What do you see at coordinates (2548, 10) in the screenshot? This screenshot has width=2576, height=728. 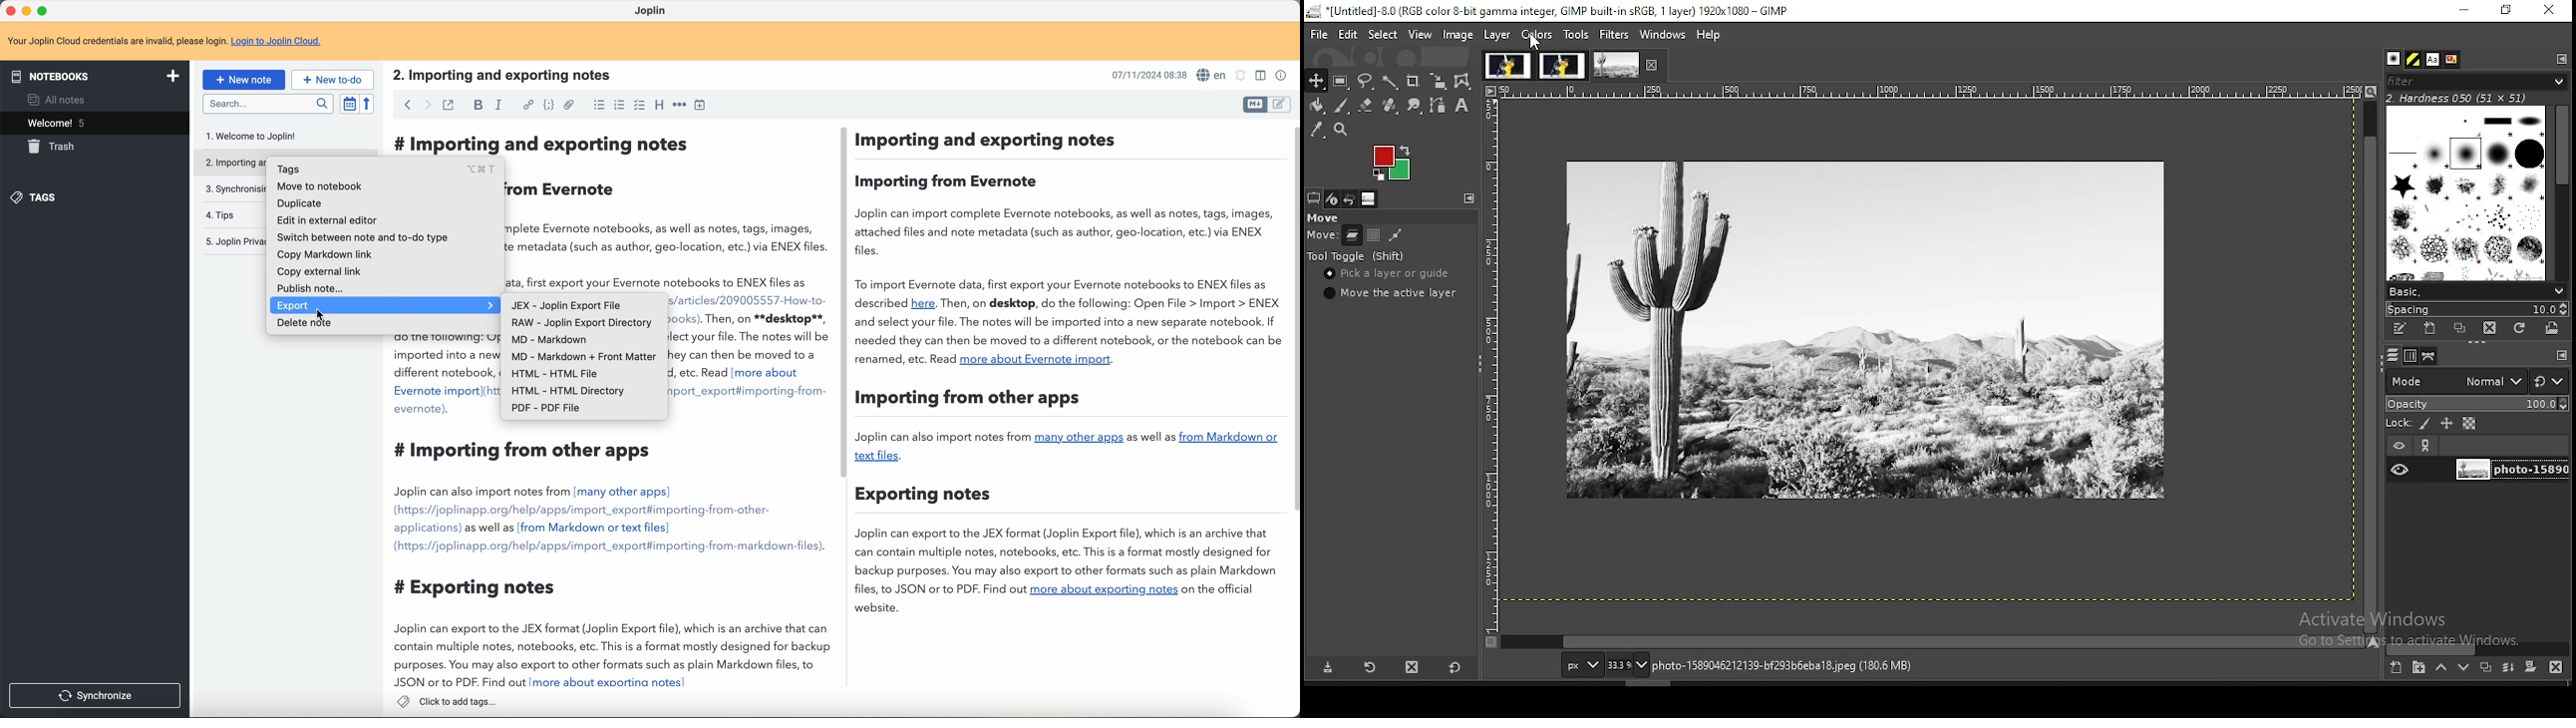 I see `close window` at bounding box center [2548, 10].